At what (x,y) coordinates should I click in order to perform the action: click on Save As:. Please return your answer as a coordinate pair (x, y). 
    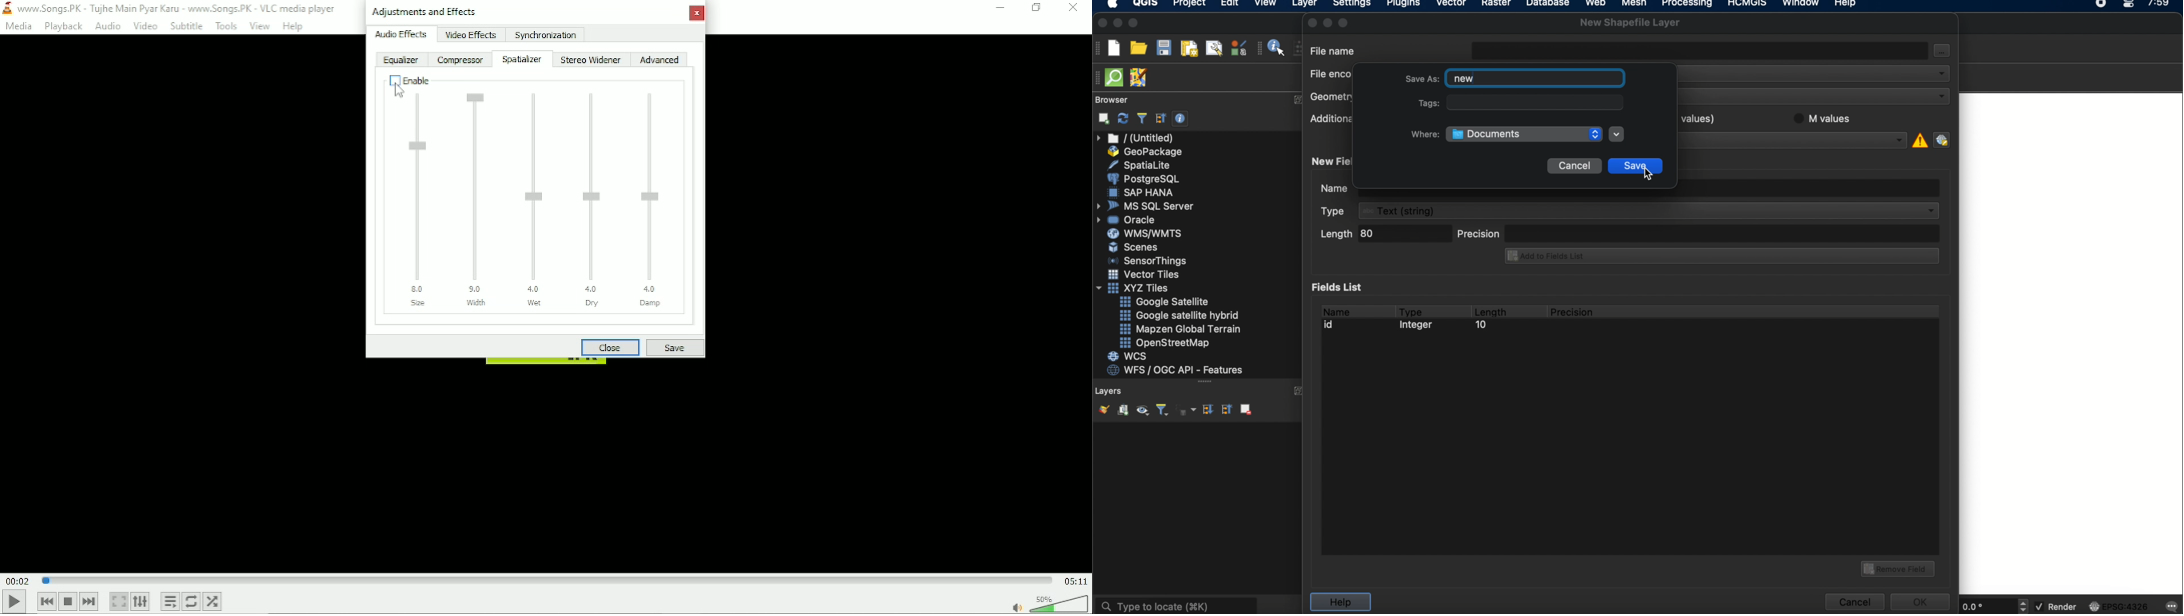
    Looking at the image, I should click on (1420, 78).